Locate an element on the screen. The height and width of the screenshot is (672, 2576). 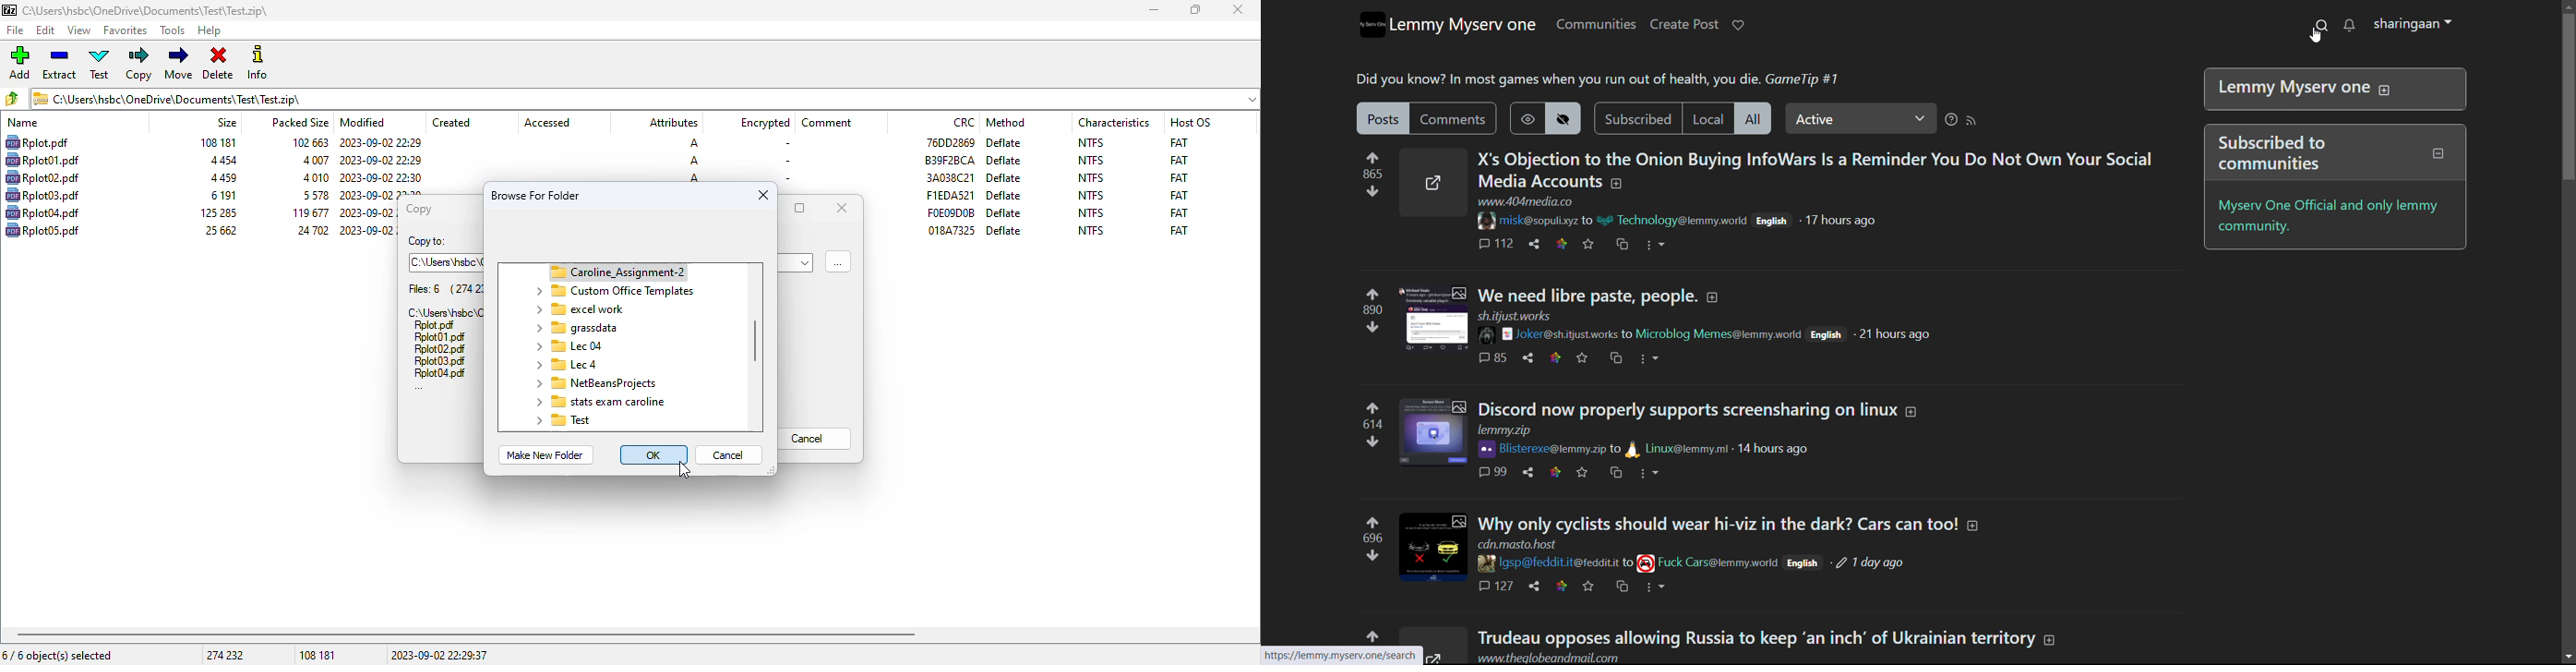
link is located at coordinates (1561, 586).